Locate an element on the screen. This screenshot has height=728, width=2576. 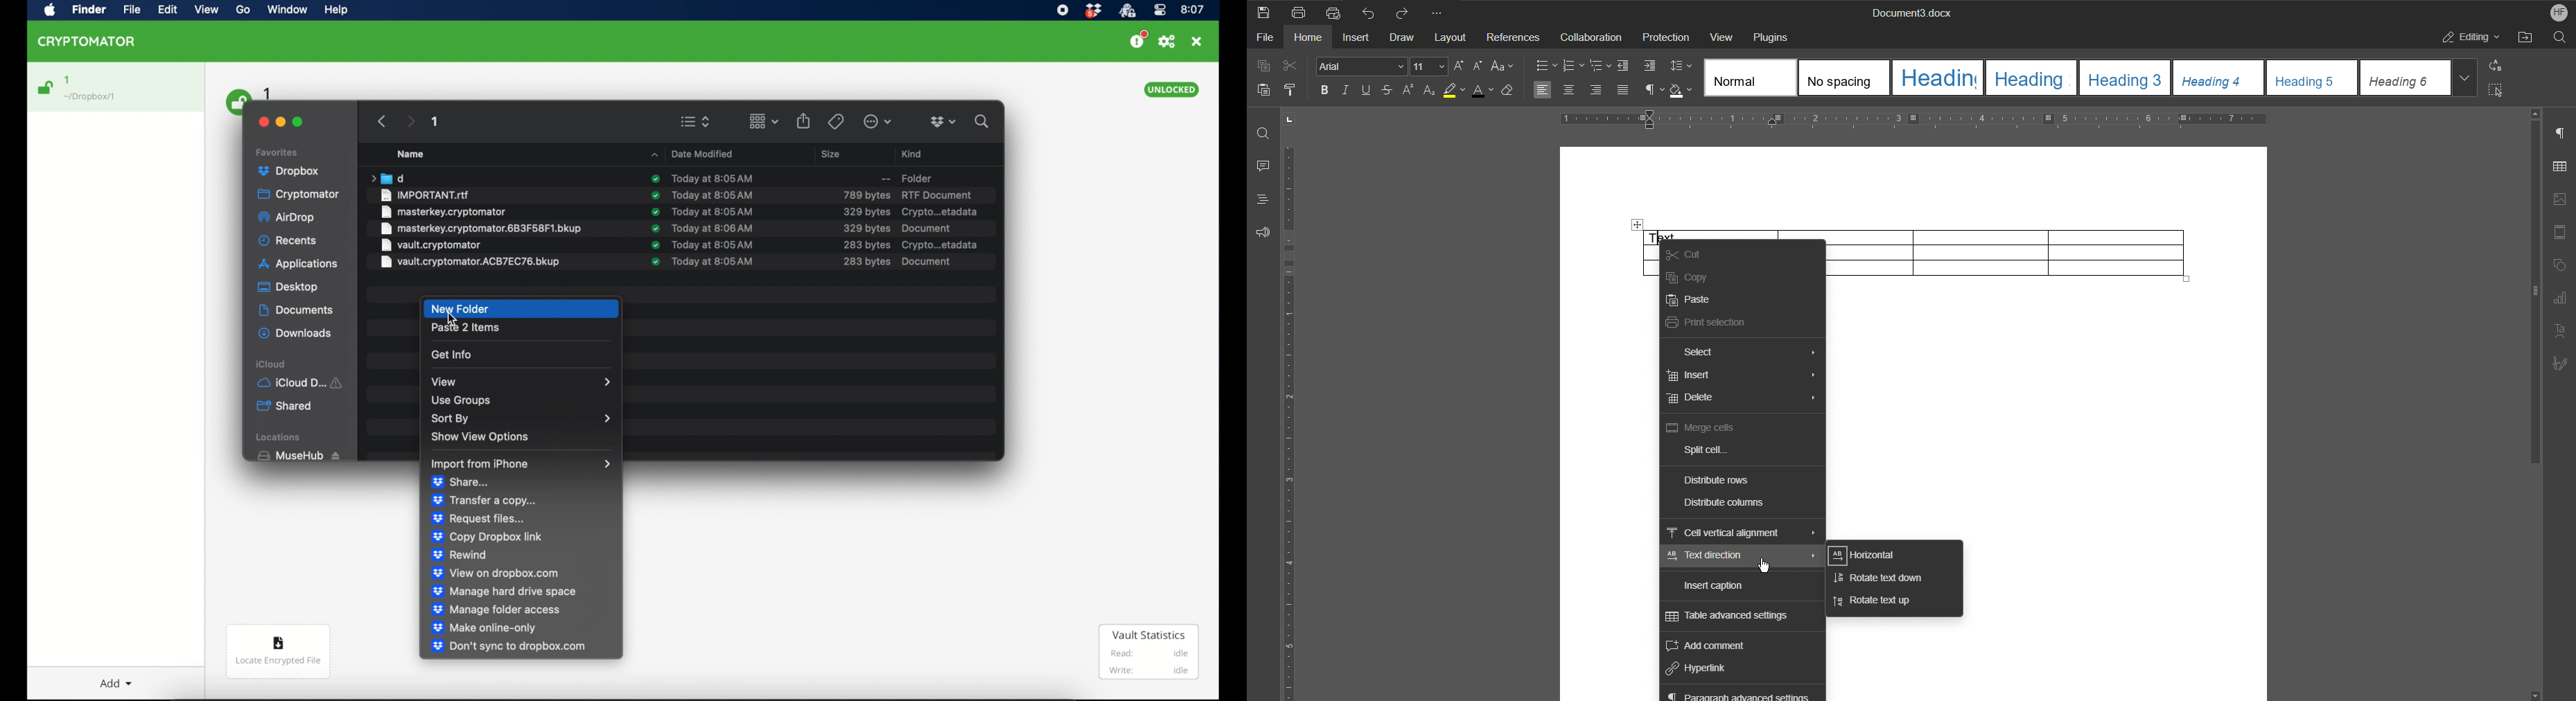
More styles is located at coordinates (2466, 78).